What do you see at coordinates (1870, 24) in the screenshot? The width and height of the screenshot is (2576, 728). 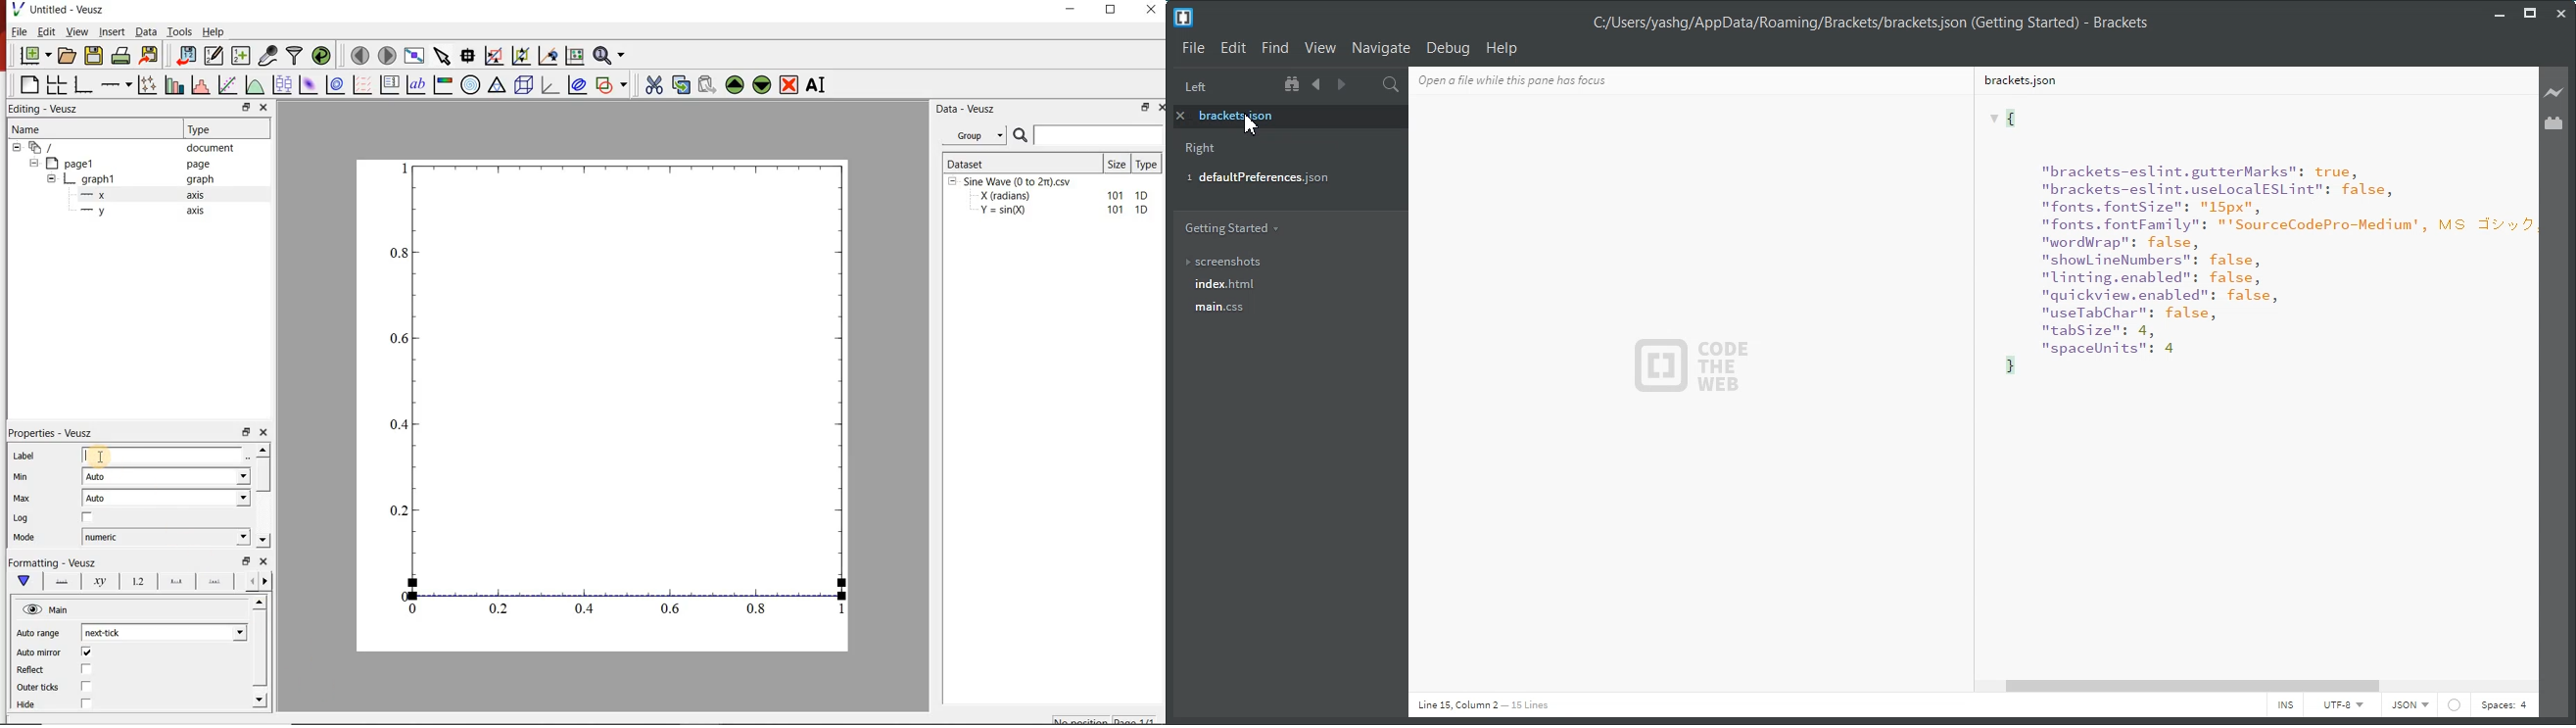 I see `Text` at bounding box center [1870, 24].